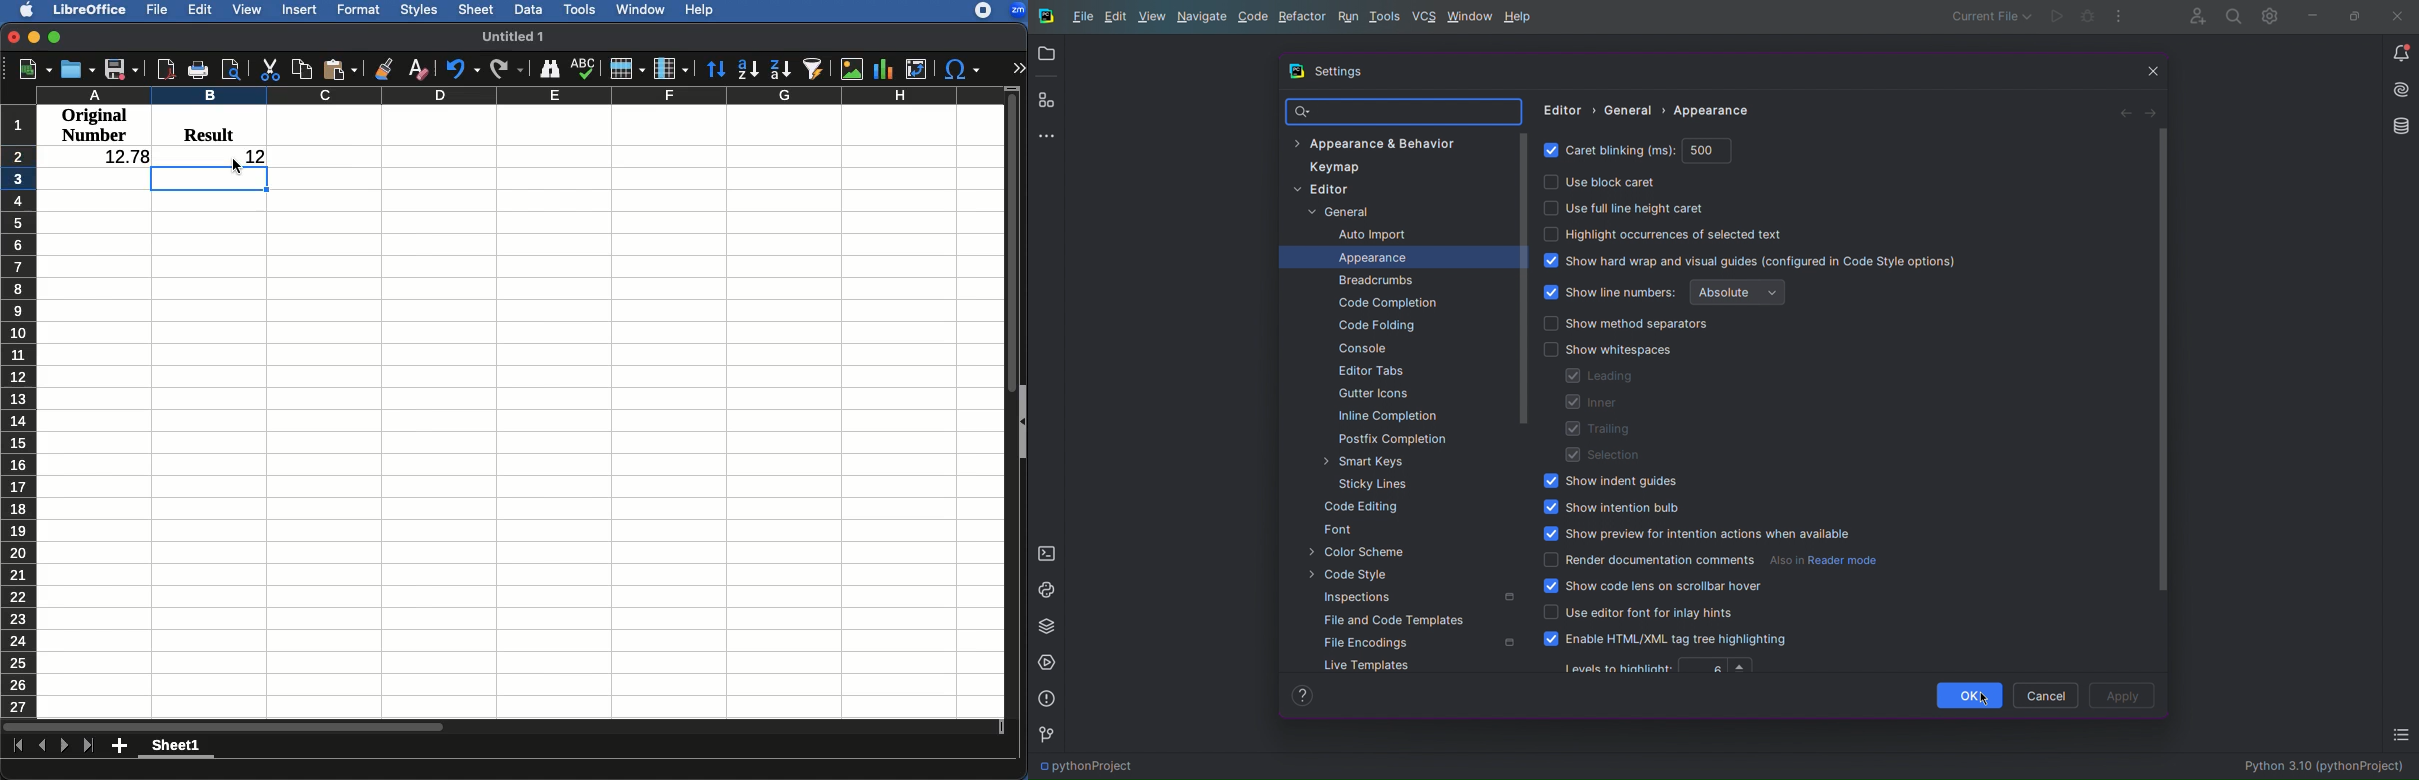  Describe the element at coordinates (42, 745) in the screenshot. I see `Previous page` at that location.